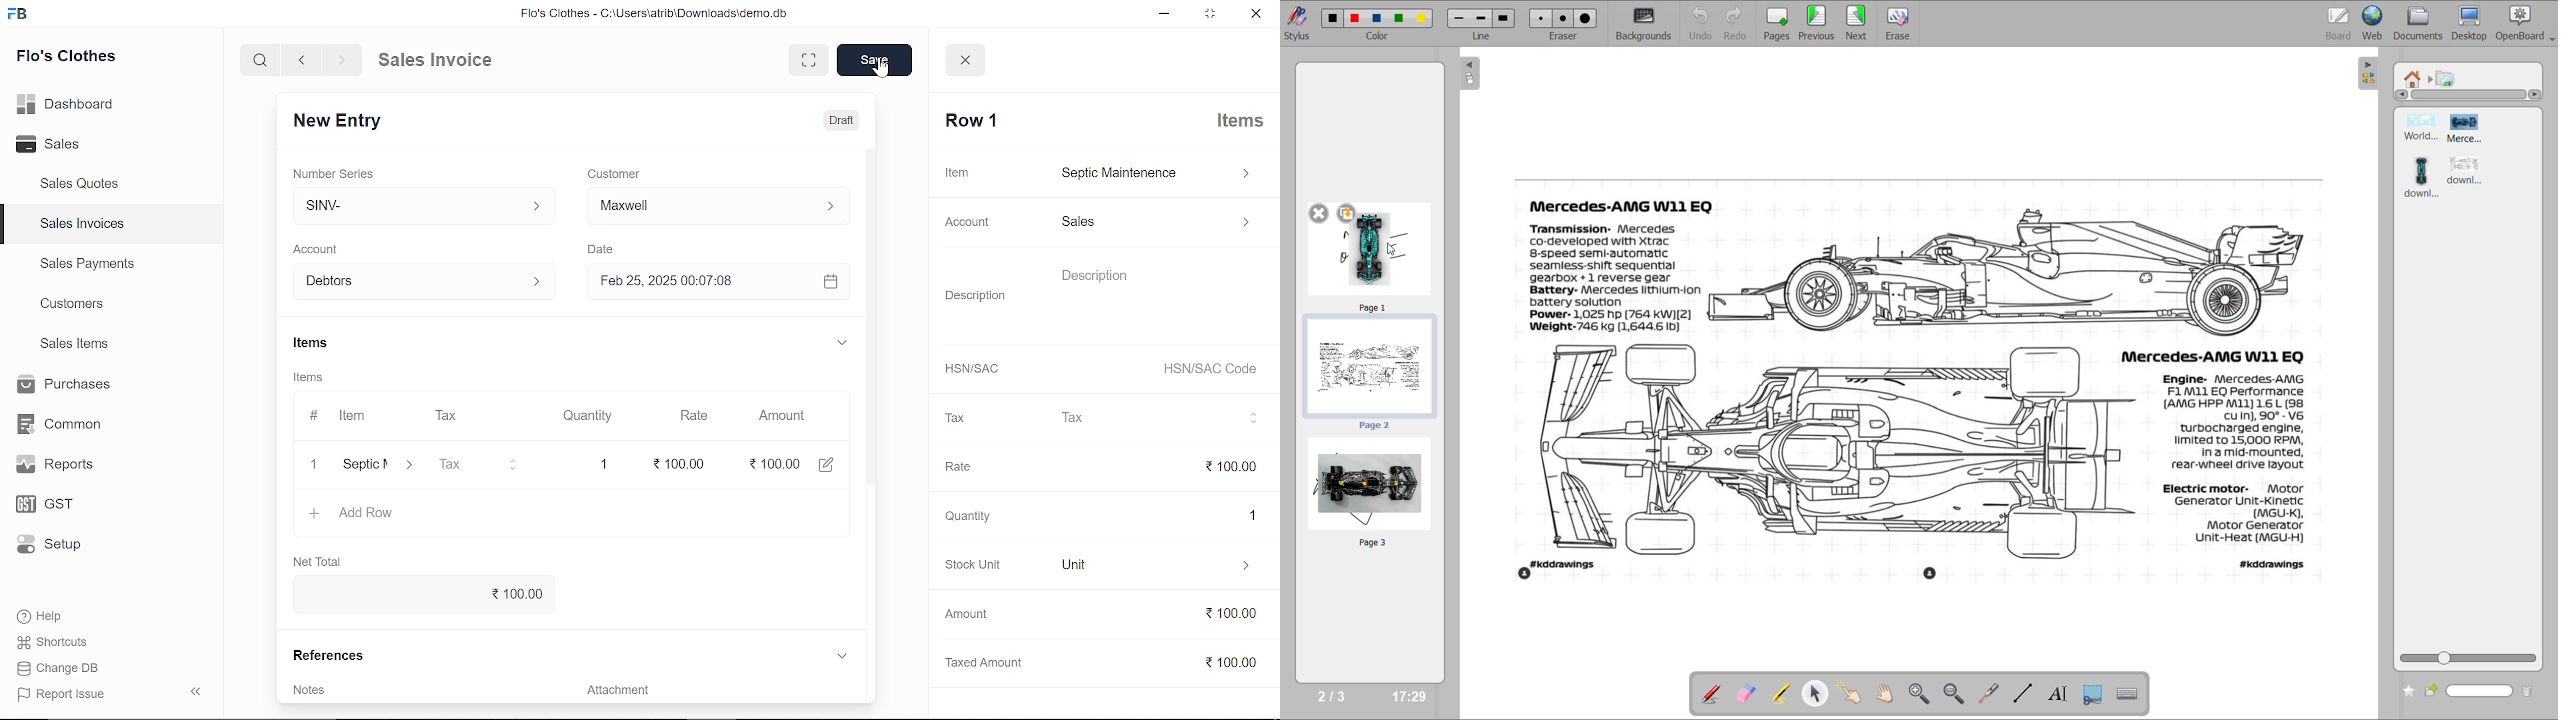 The height and width of the screenshot is (728, 2576). What do you see at coordinates (55, 501) in the screenshot?
I see `GST` at bounding box center [55, 501].